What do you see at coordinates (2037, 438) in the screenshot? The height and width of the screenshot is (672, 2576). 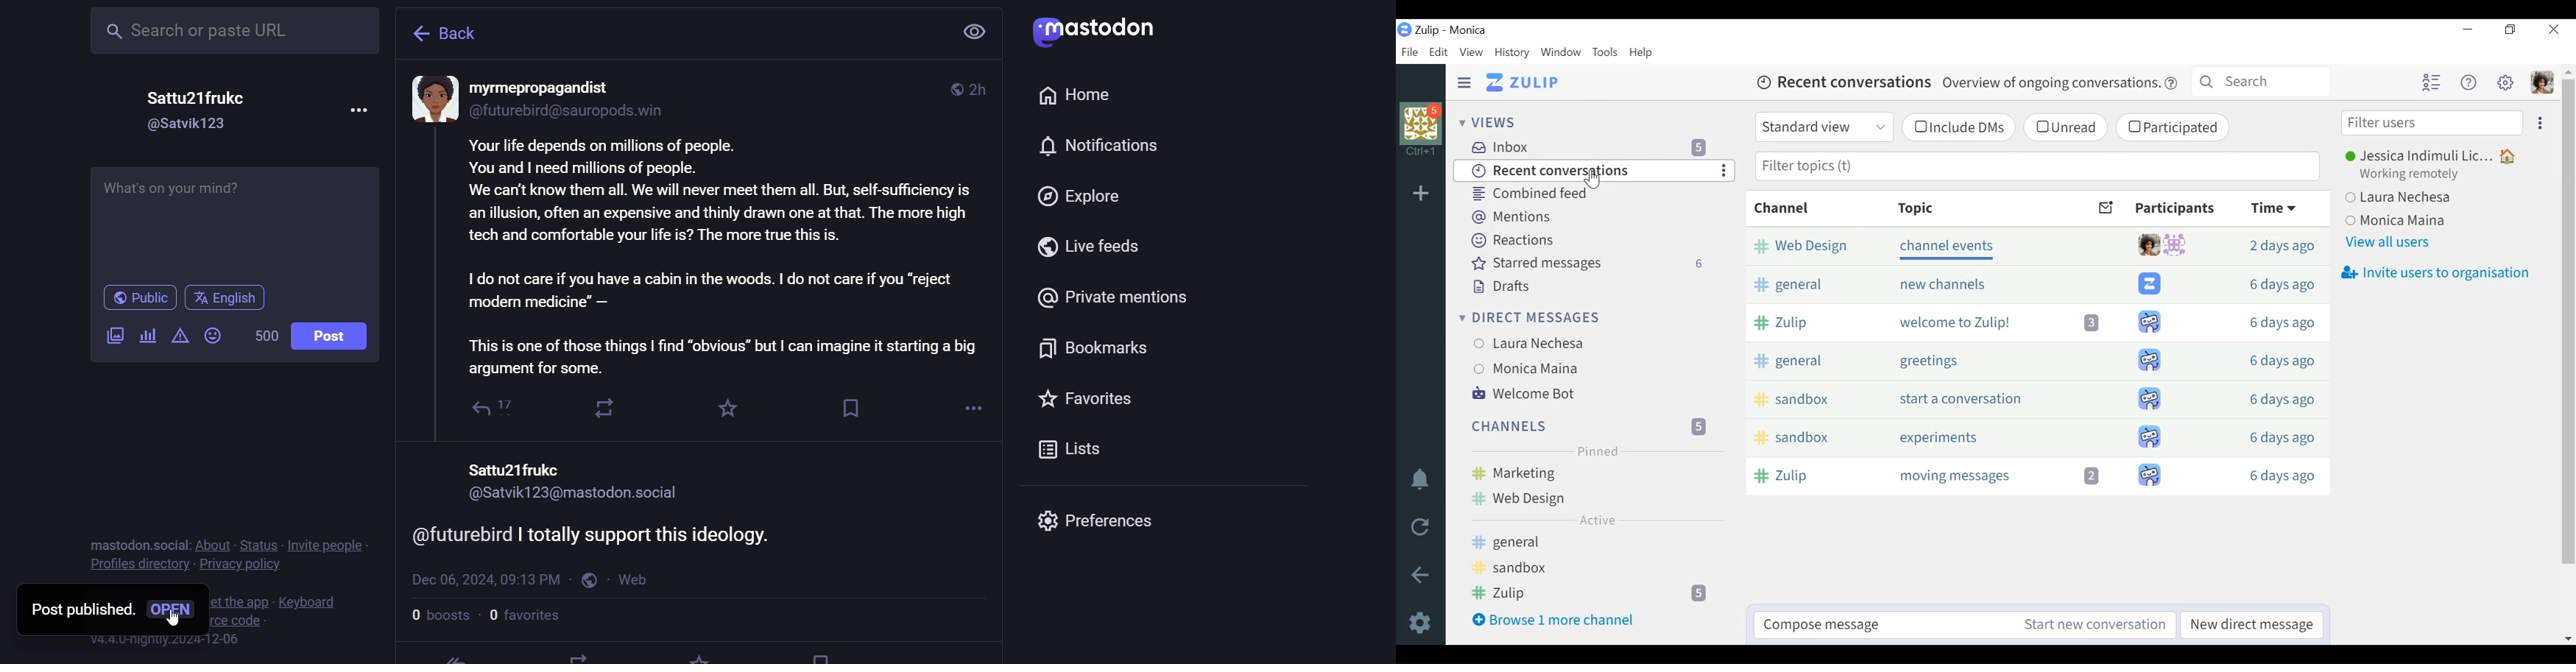 I see `sandbox experiments` at bounding box center [2037, 438].